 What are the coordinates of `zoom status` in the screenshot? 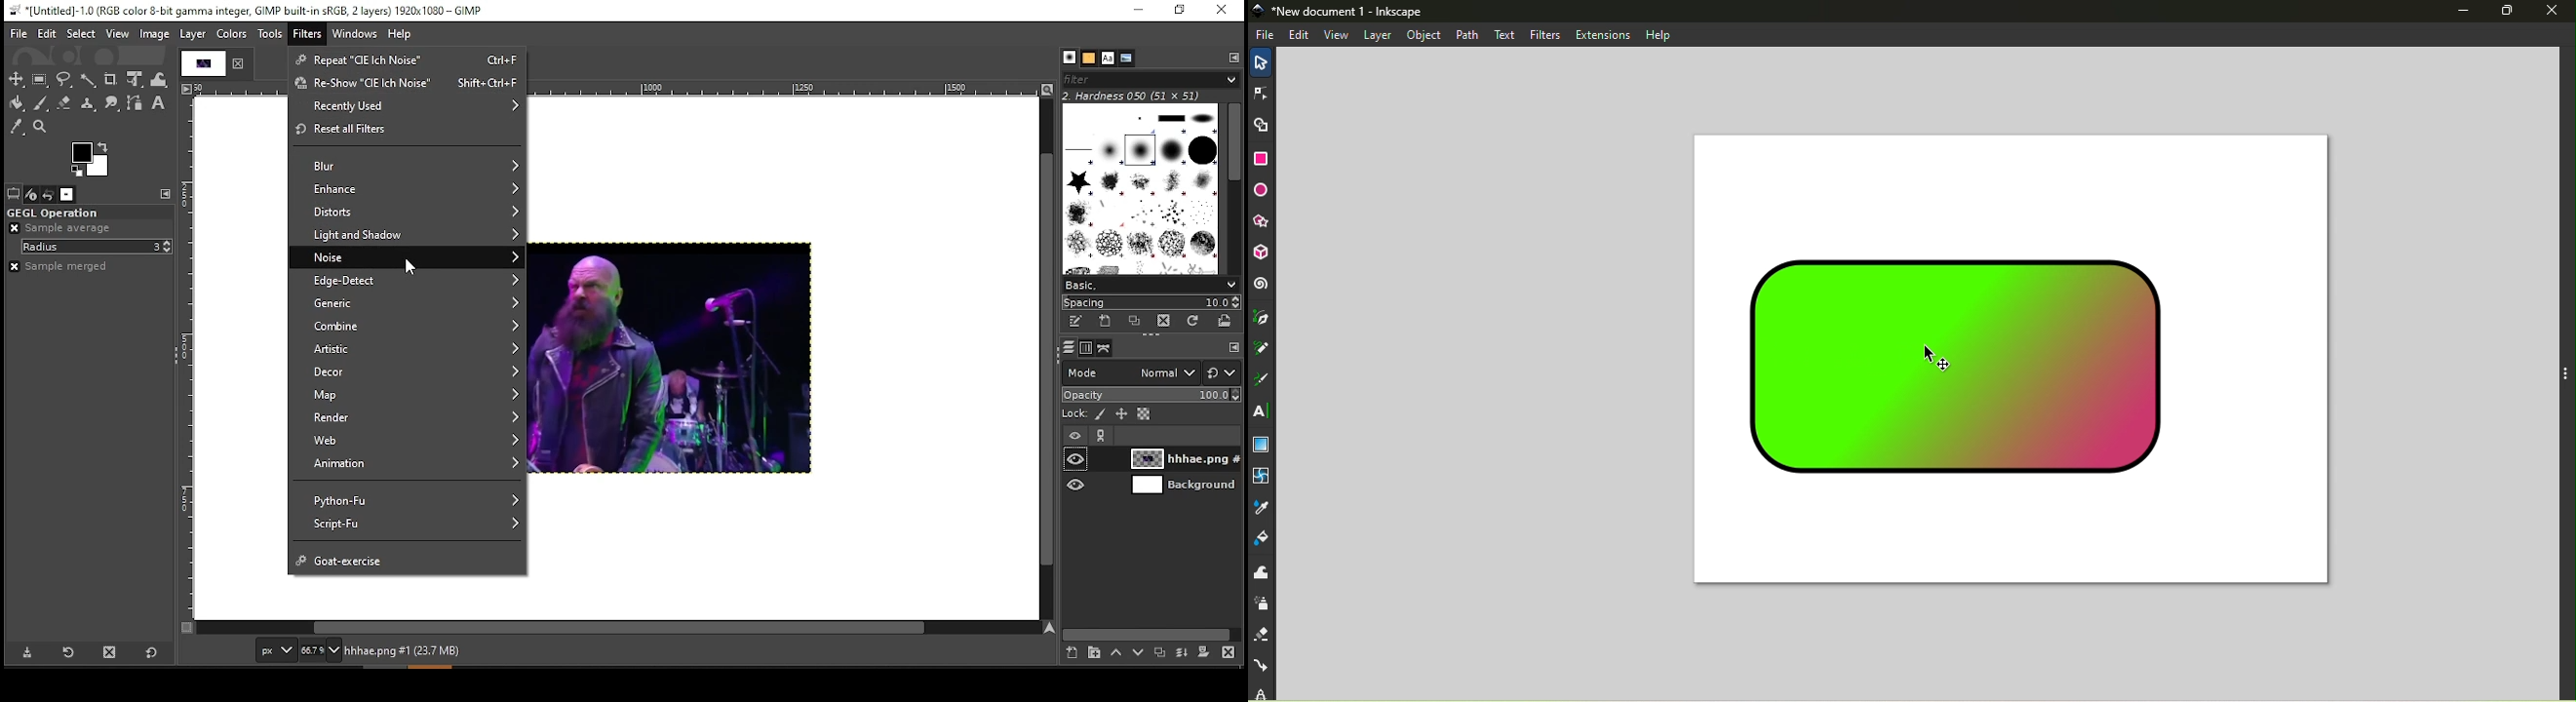 It's located at (321, 649).